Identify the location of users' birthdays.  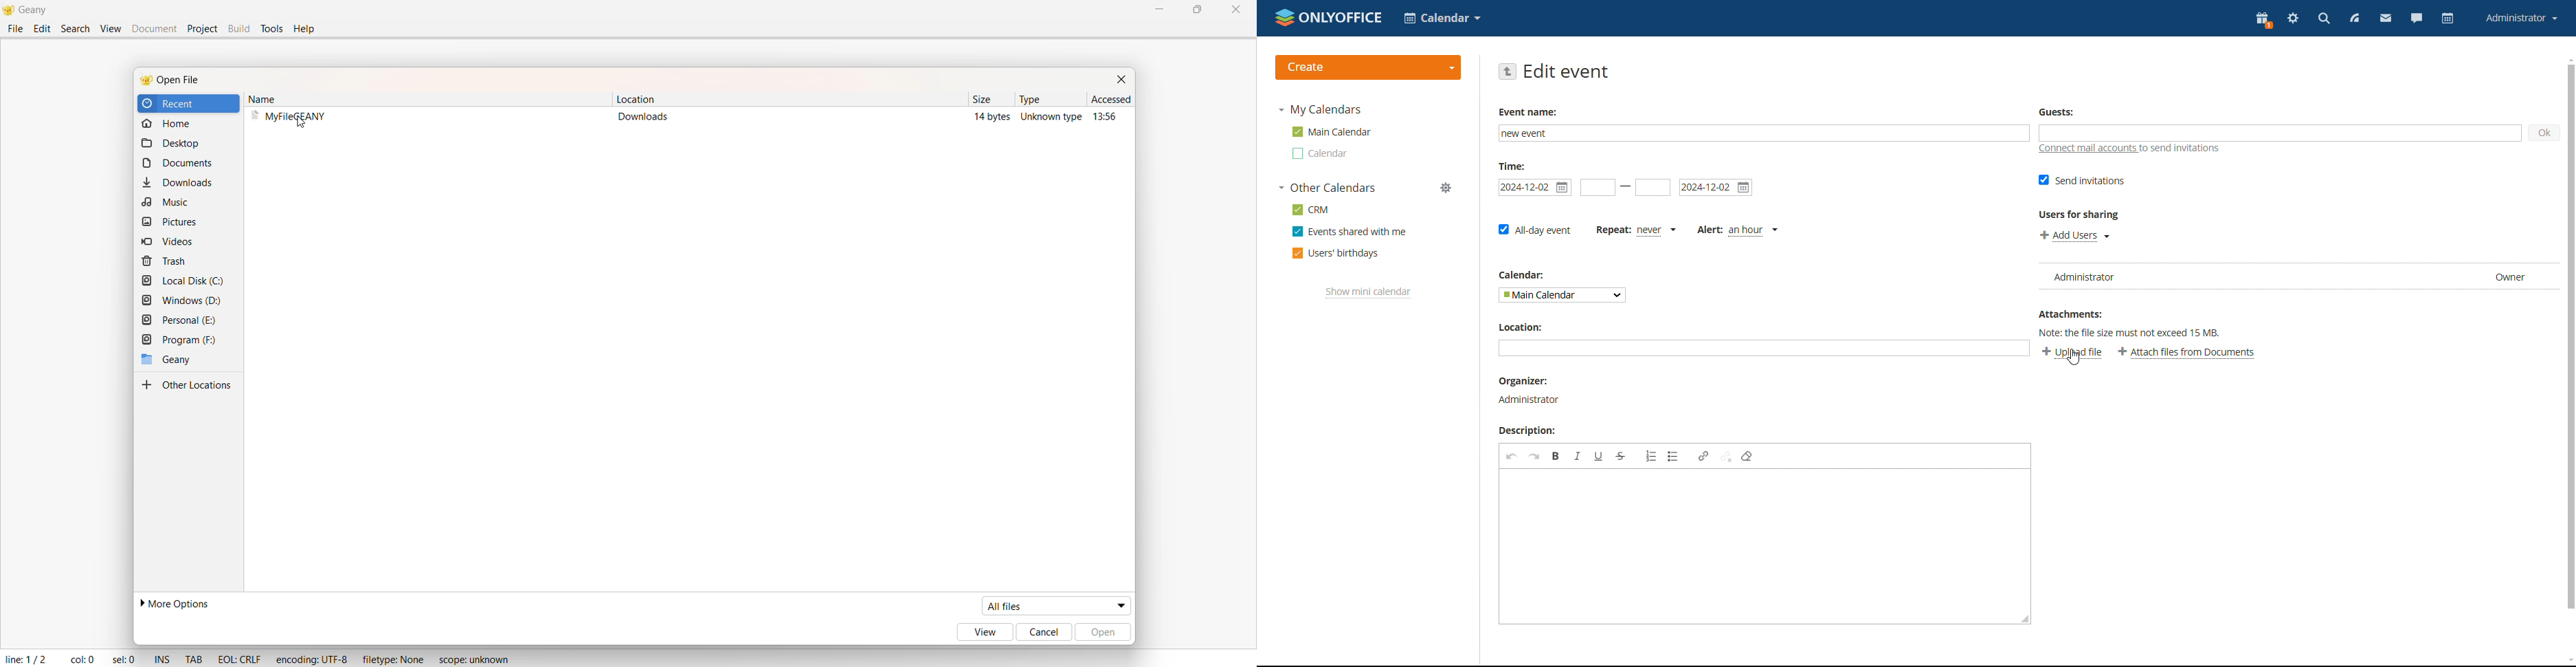
(1334, 254).